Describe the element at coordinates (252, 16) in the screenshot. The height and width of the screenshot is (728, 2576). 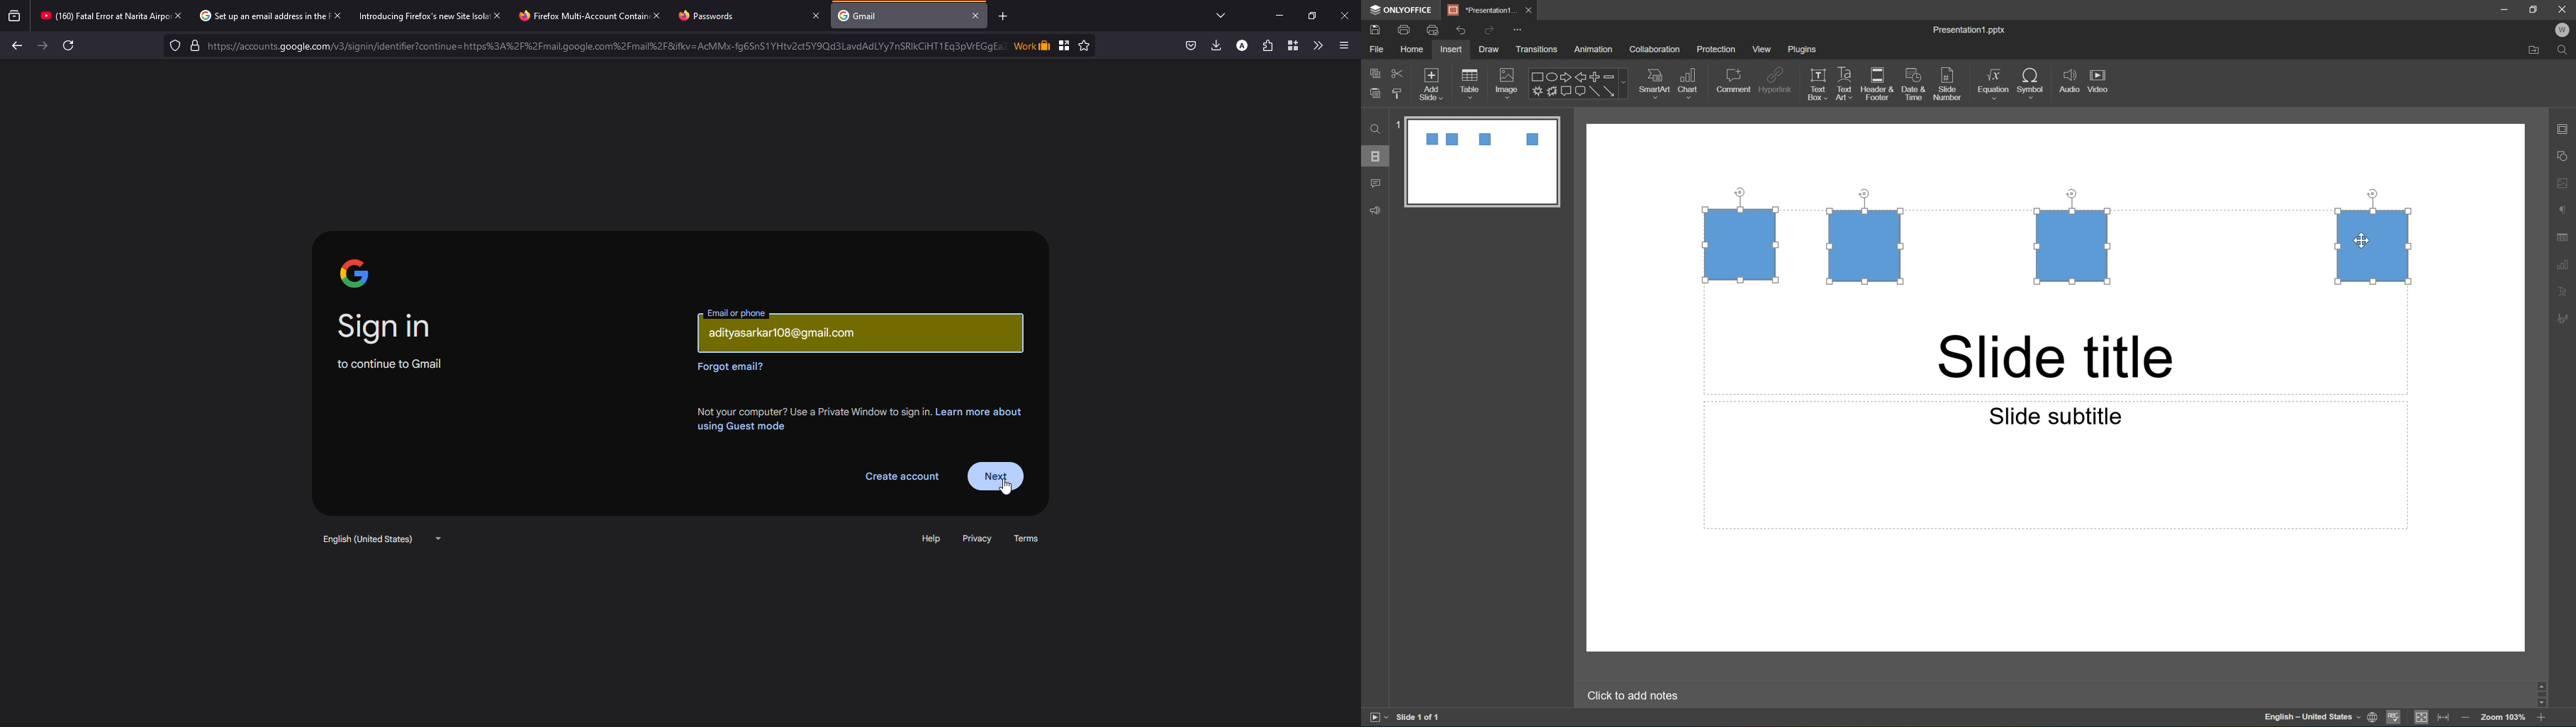
I see `Set up an email address in` at that location.